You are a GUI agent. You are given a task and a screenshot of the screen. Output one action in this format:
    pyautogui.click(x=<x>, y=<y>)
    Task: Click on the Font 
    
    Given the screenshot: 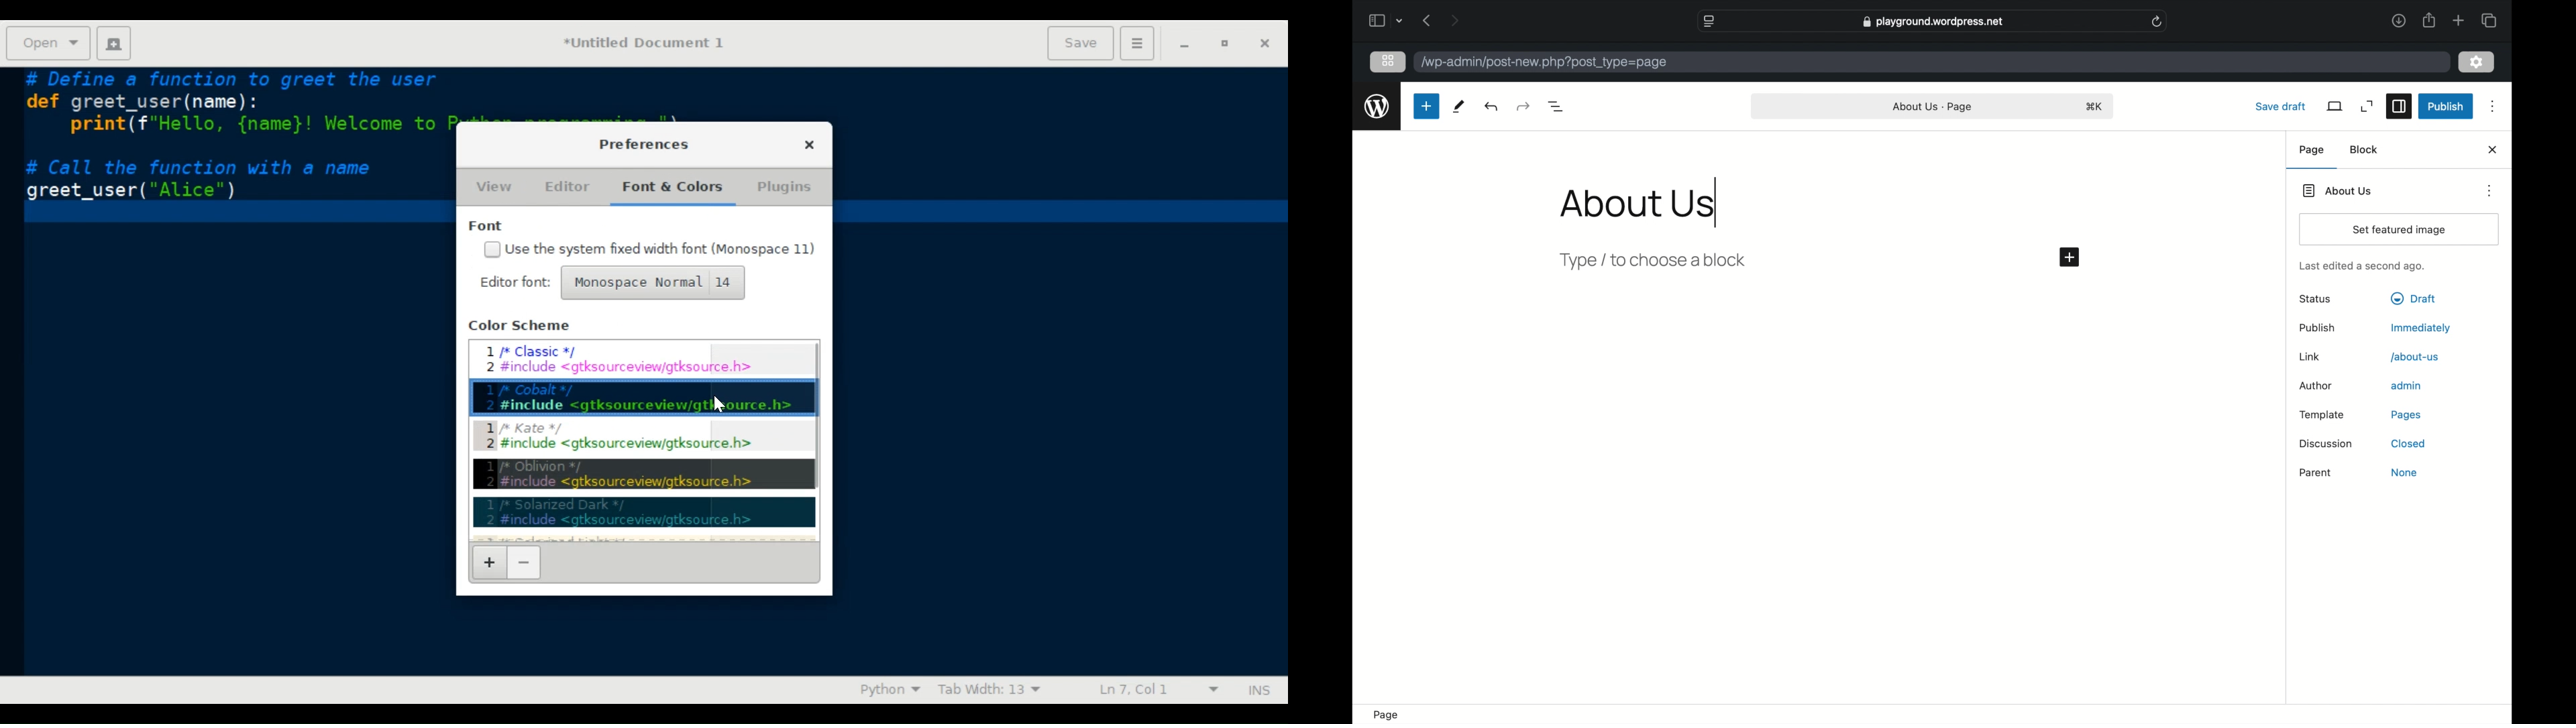 What is the action you would take?
    pyautogui.click(x=490, y=225)
    